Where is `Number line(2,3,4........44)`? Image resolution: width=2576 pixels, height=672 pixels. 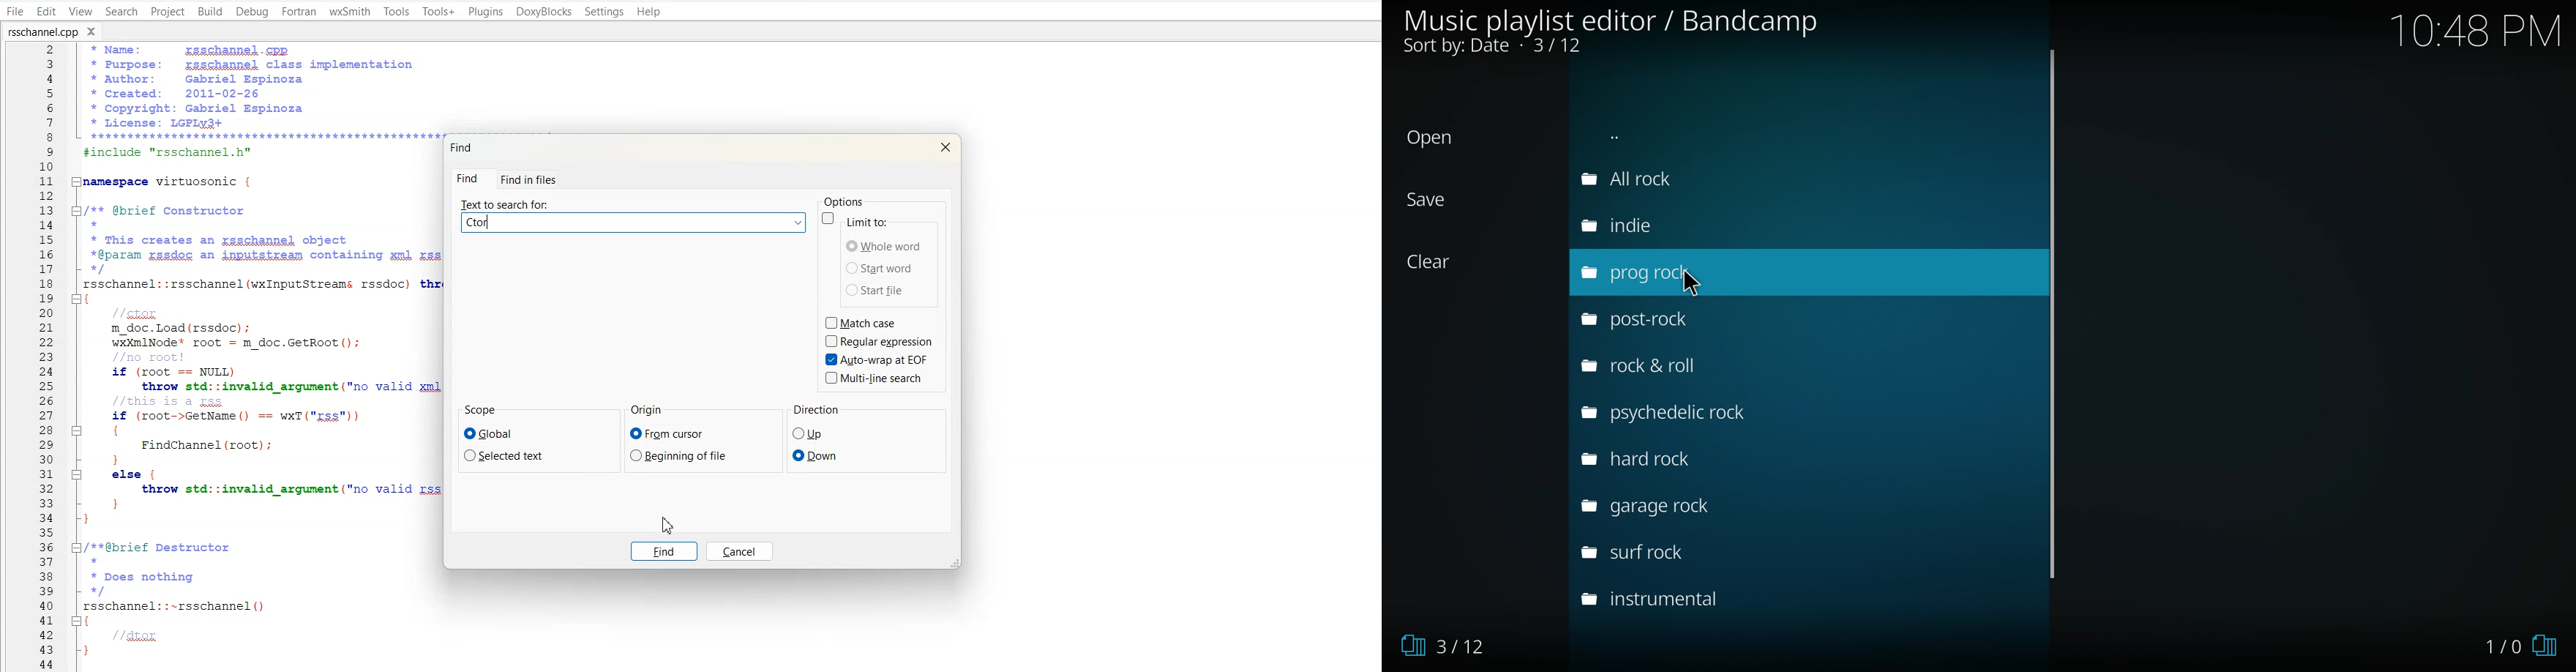 Number line(2,3,4........44) is located at coordinates (47, 357).